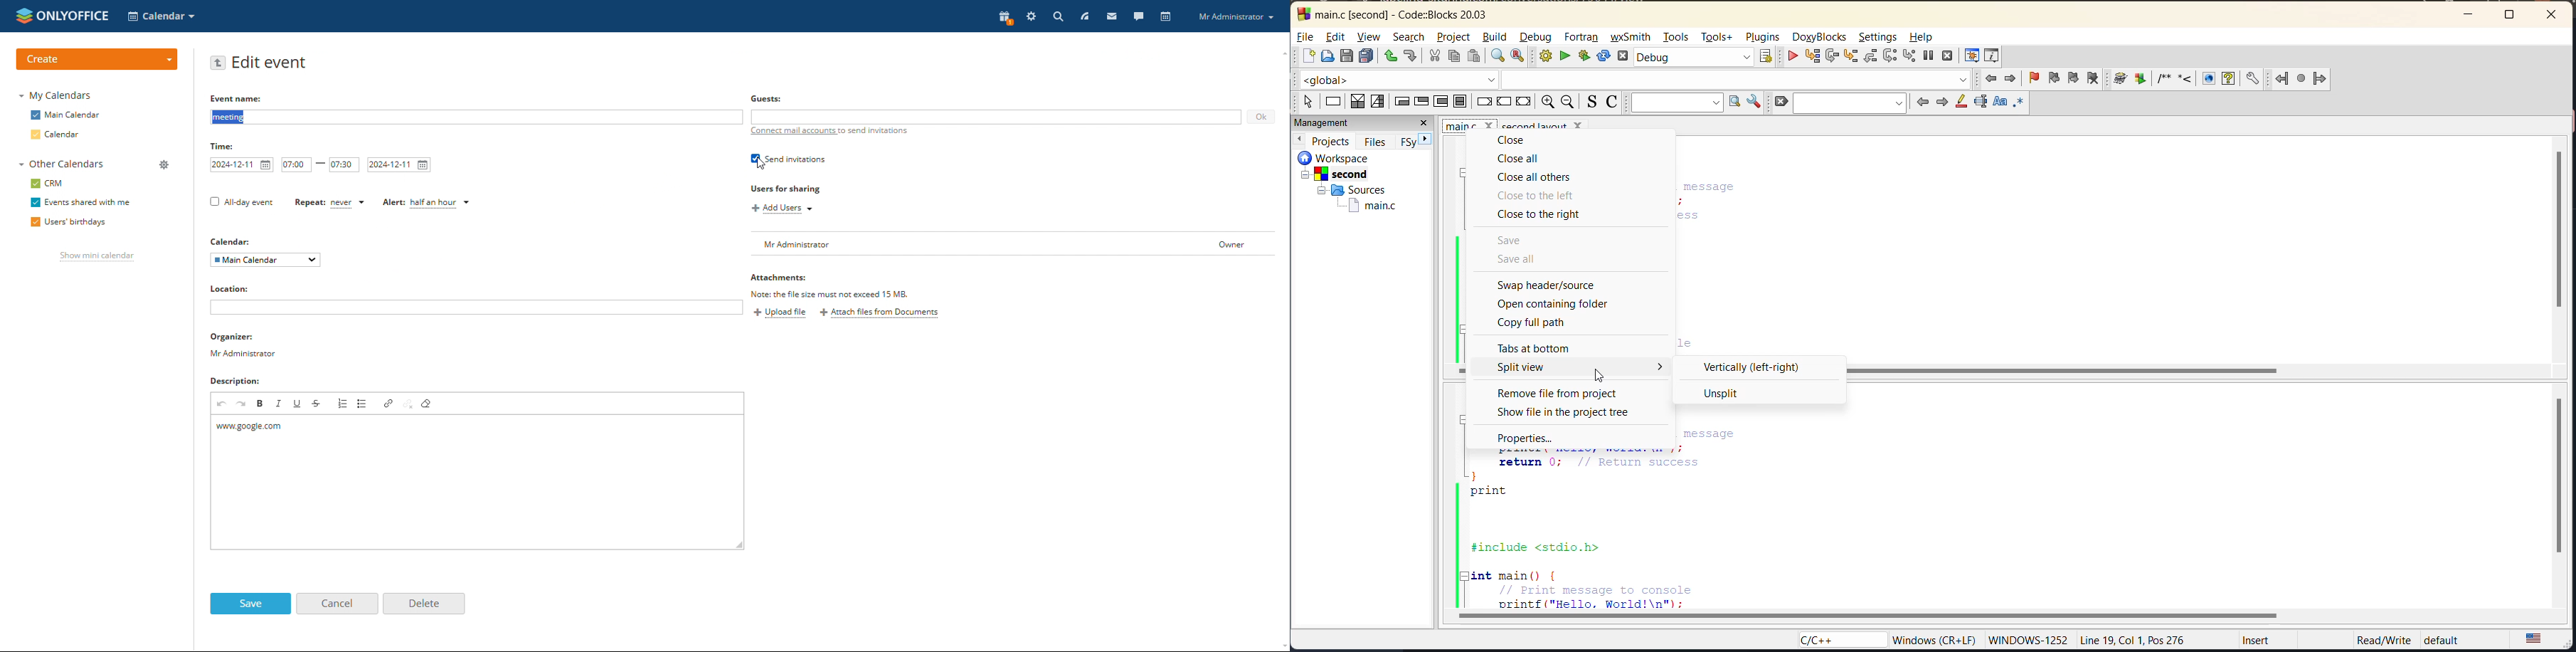  What do you see at coordinates (1409, 37) in the screenshot?
I see `search` at bounding box center [1409, 37].